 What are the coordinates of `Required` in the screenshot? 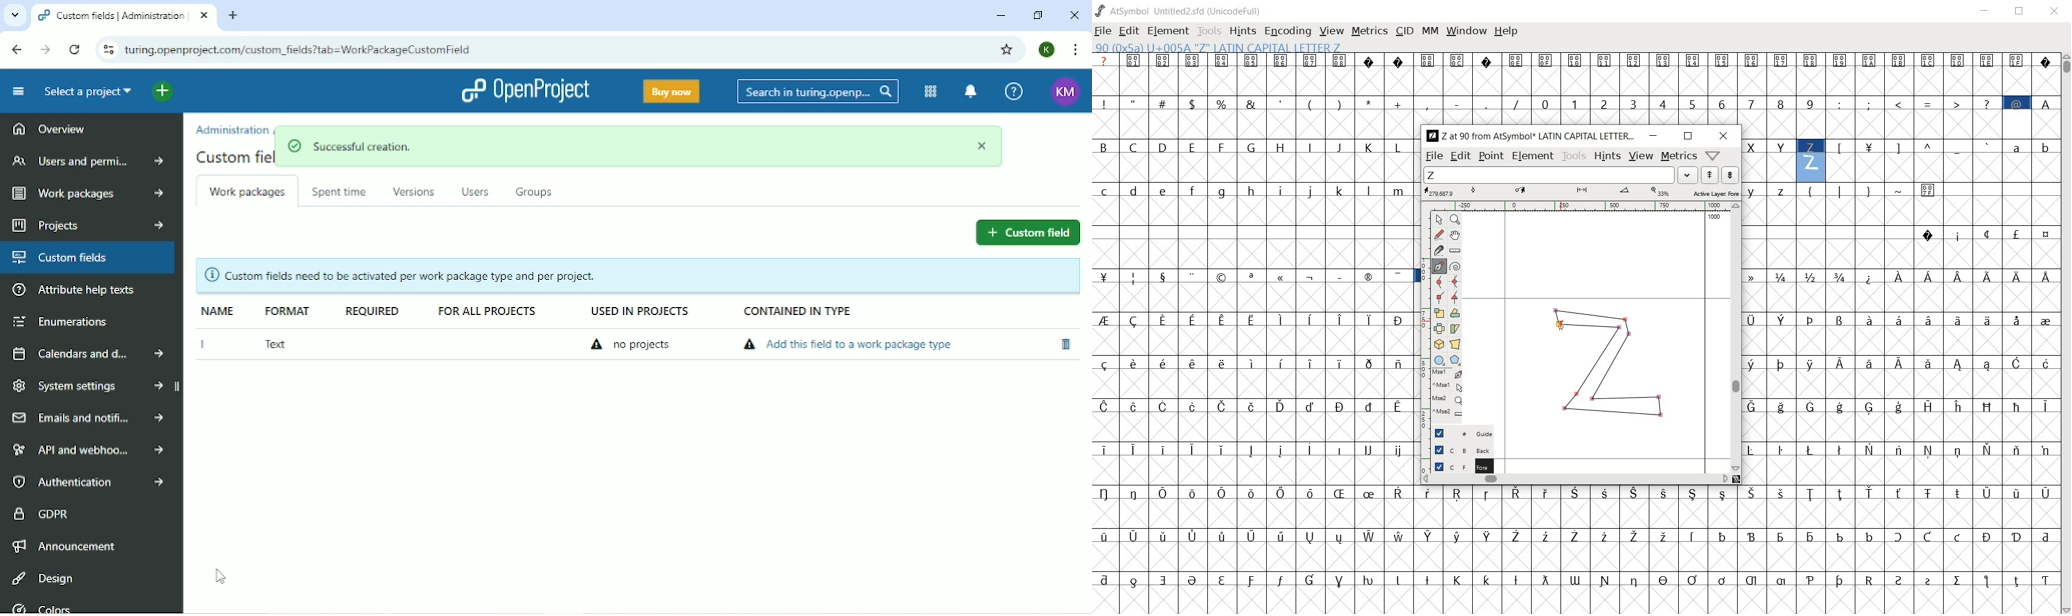 It's located at (371, 310).